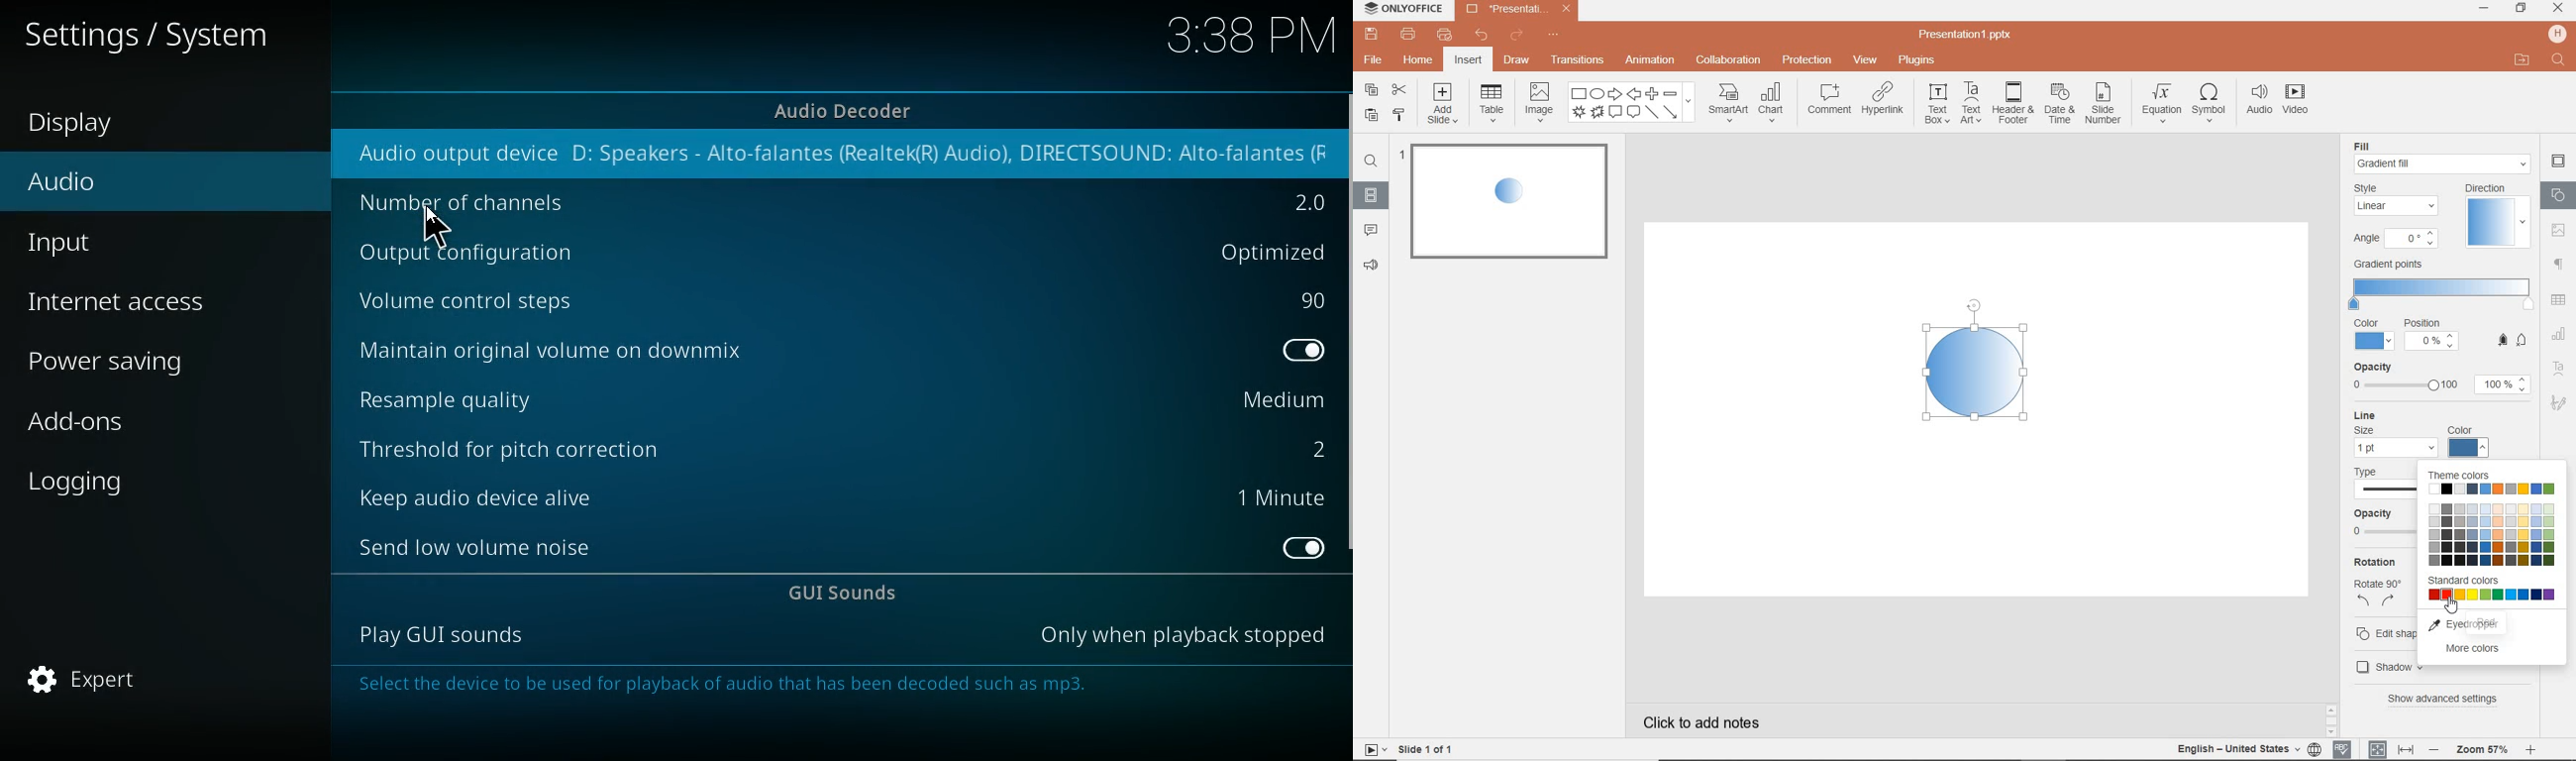 This screenshot has height=784, width=2576. I want to click on send low volume noise, so click(480, 545).